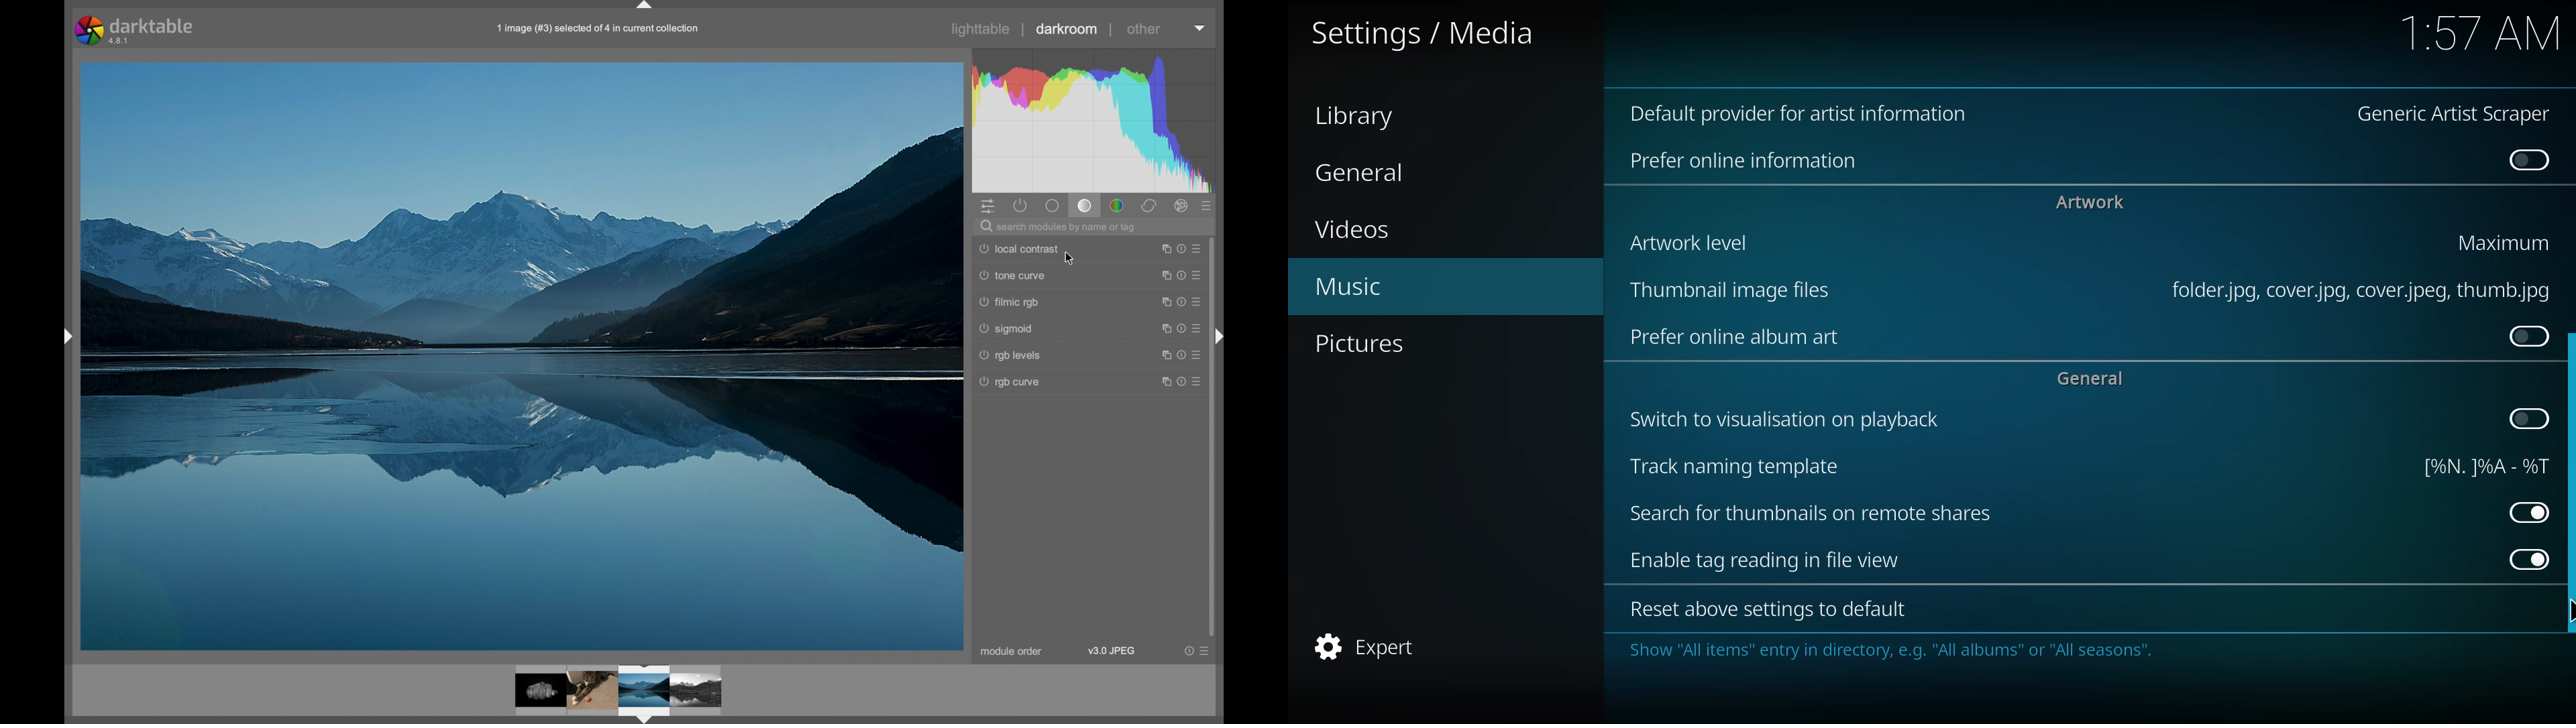 This screenshot has width=2576, height=728. I want to click on track naming template, so click(1737, 467).